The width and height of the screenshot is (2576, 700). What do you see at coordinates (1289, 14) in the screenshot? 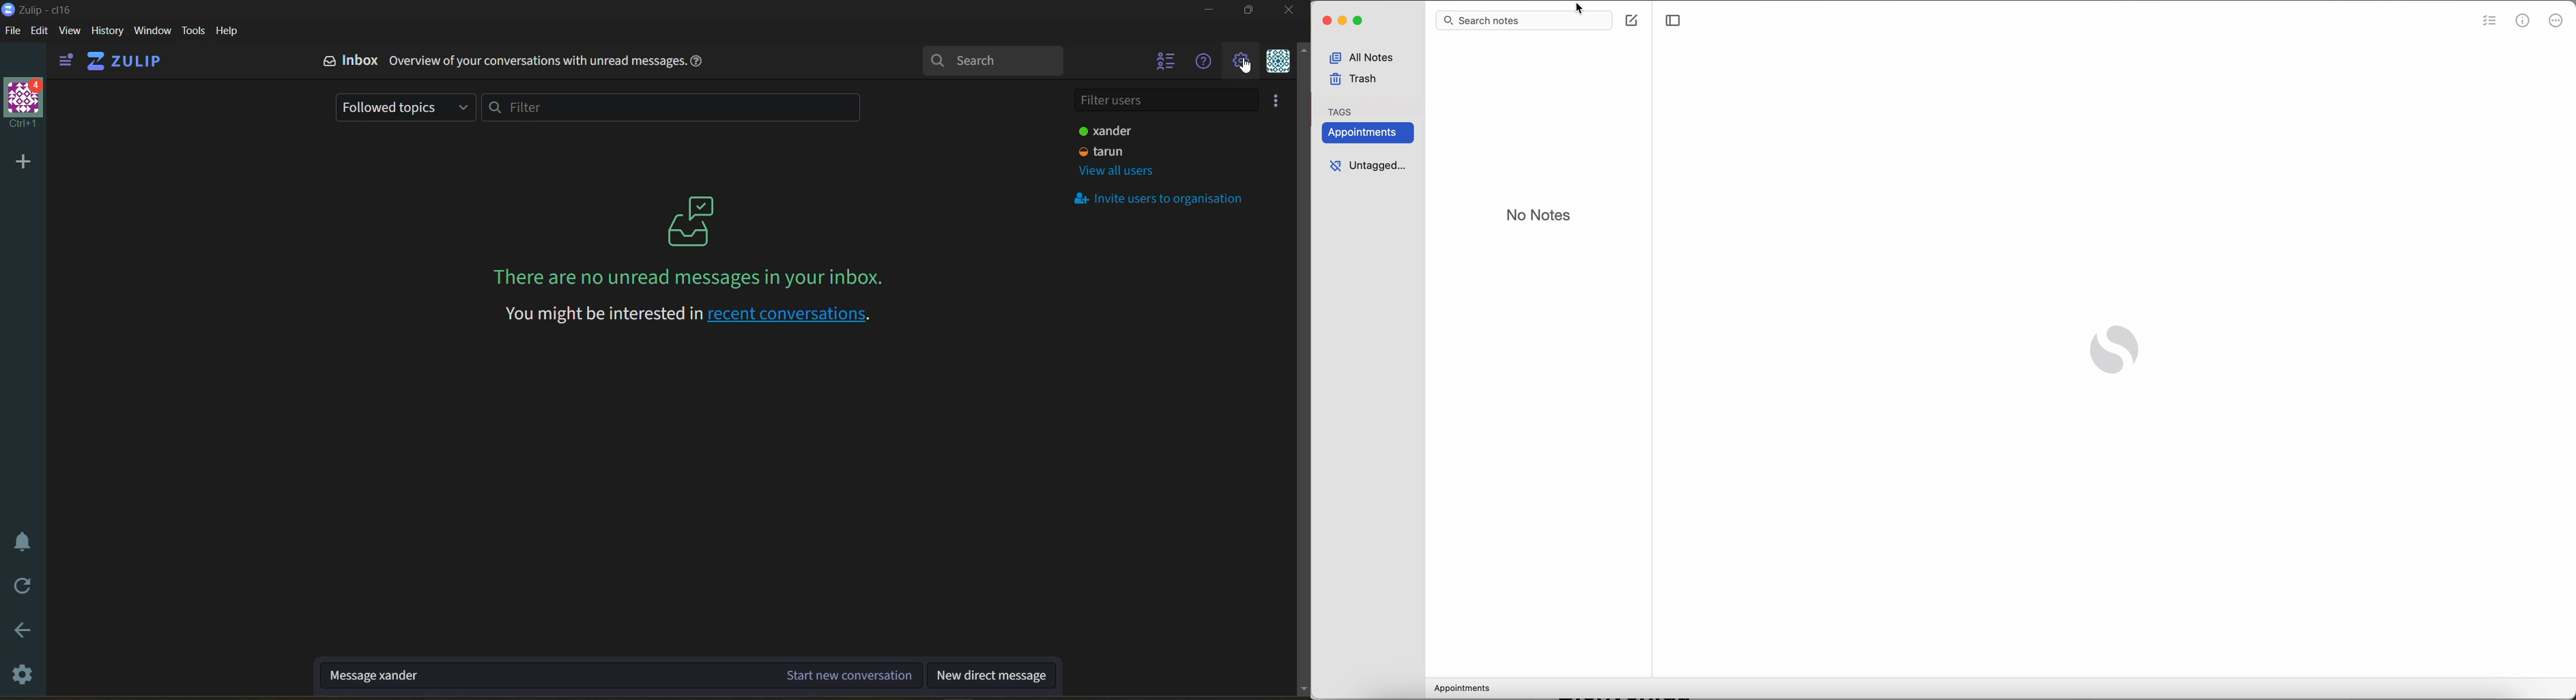
I see `Close` at bounding box center [1289, 14].